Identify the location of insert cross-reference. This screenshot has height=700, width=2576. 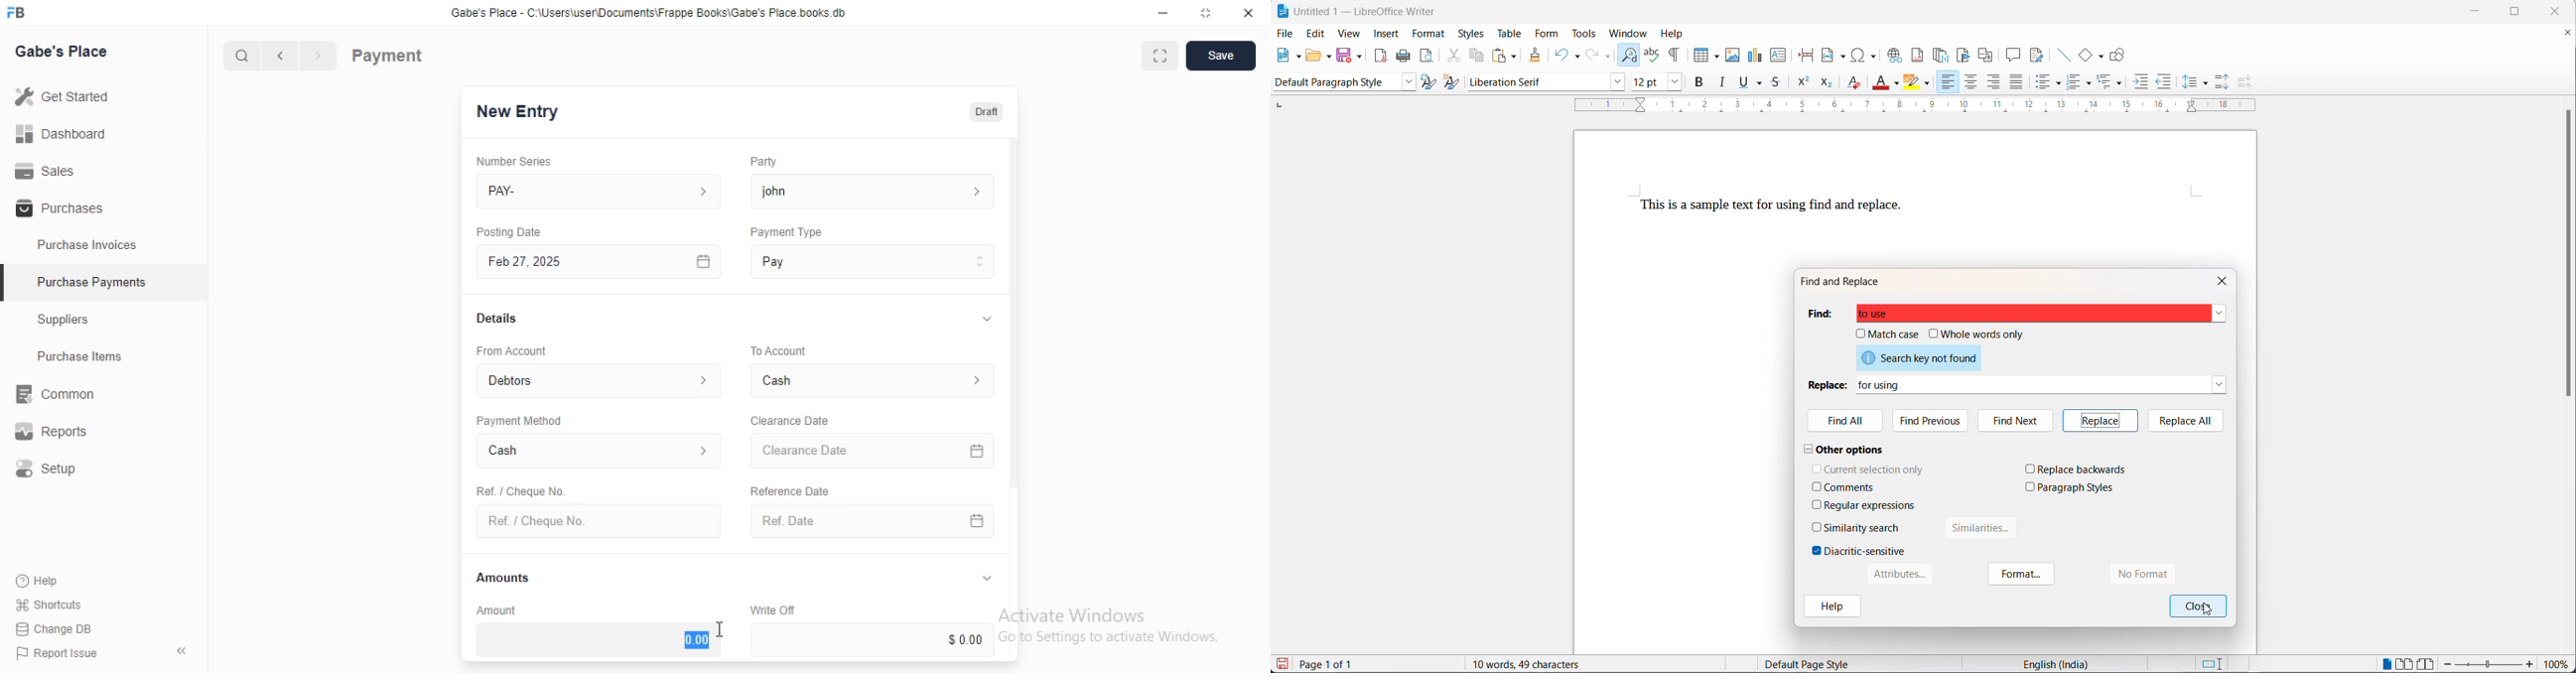
(1986, 55).